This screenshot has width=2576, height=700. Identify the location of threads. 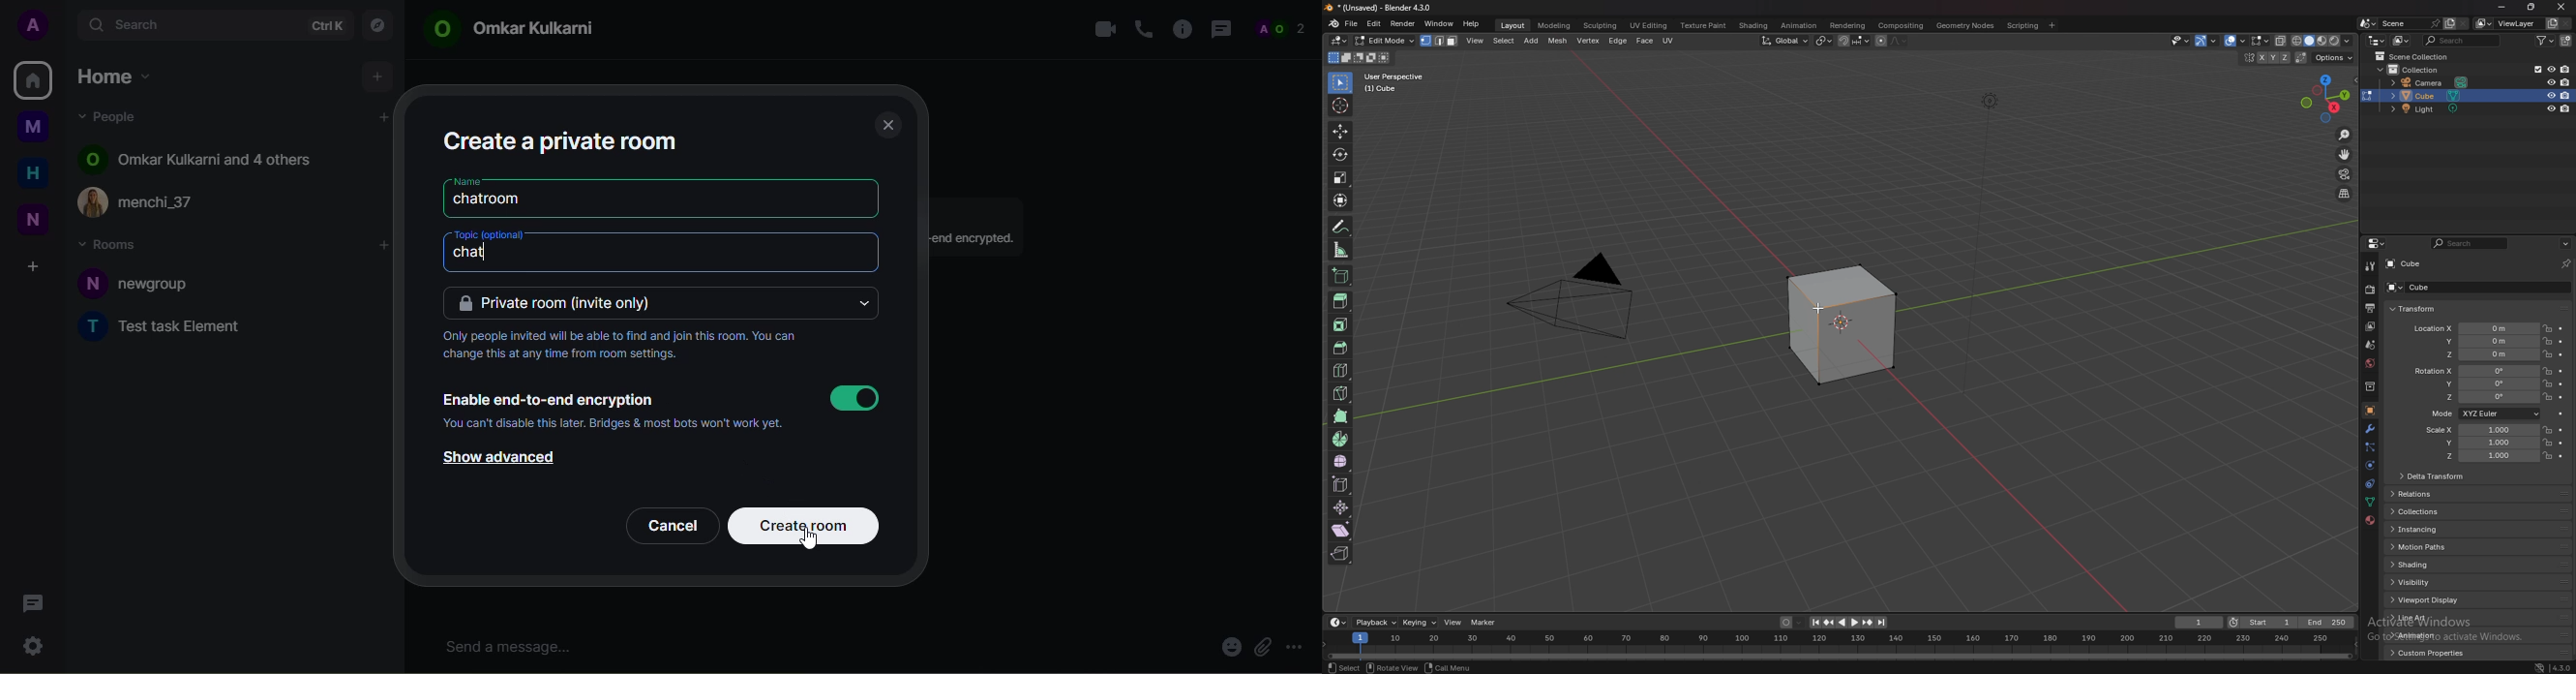
(1220, 29).